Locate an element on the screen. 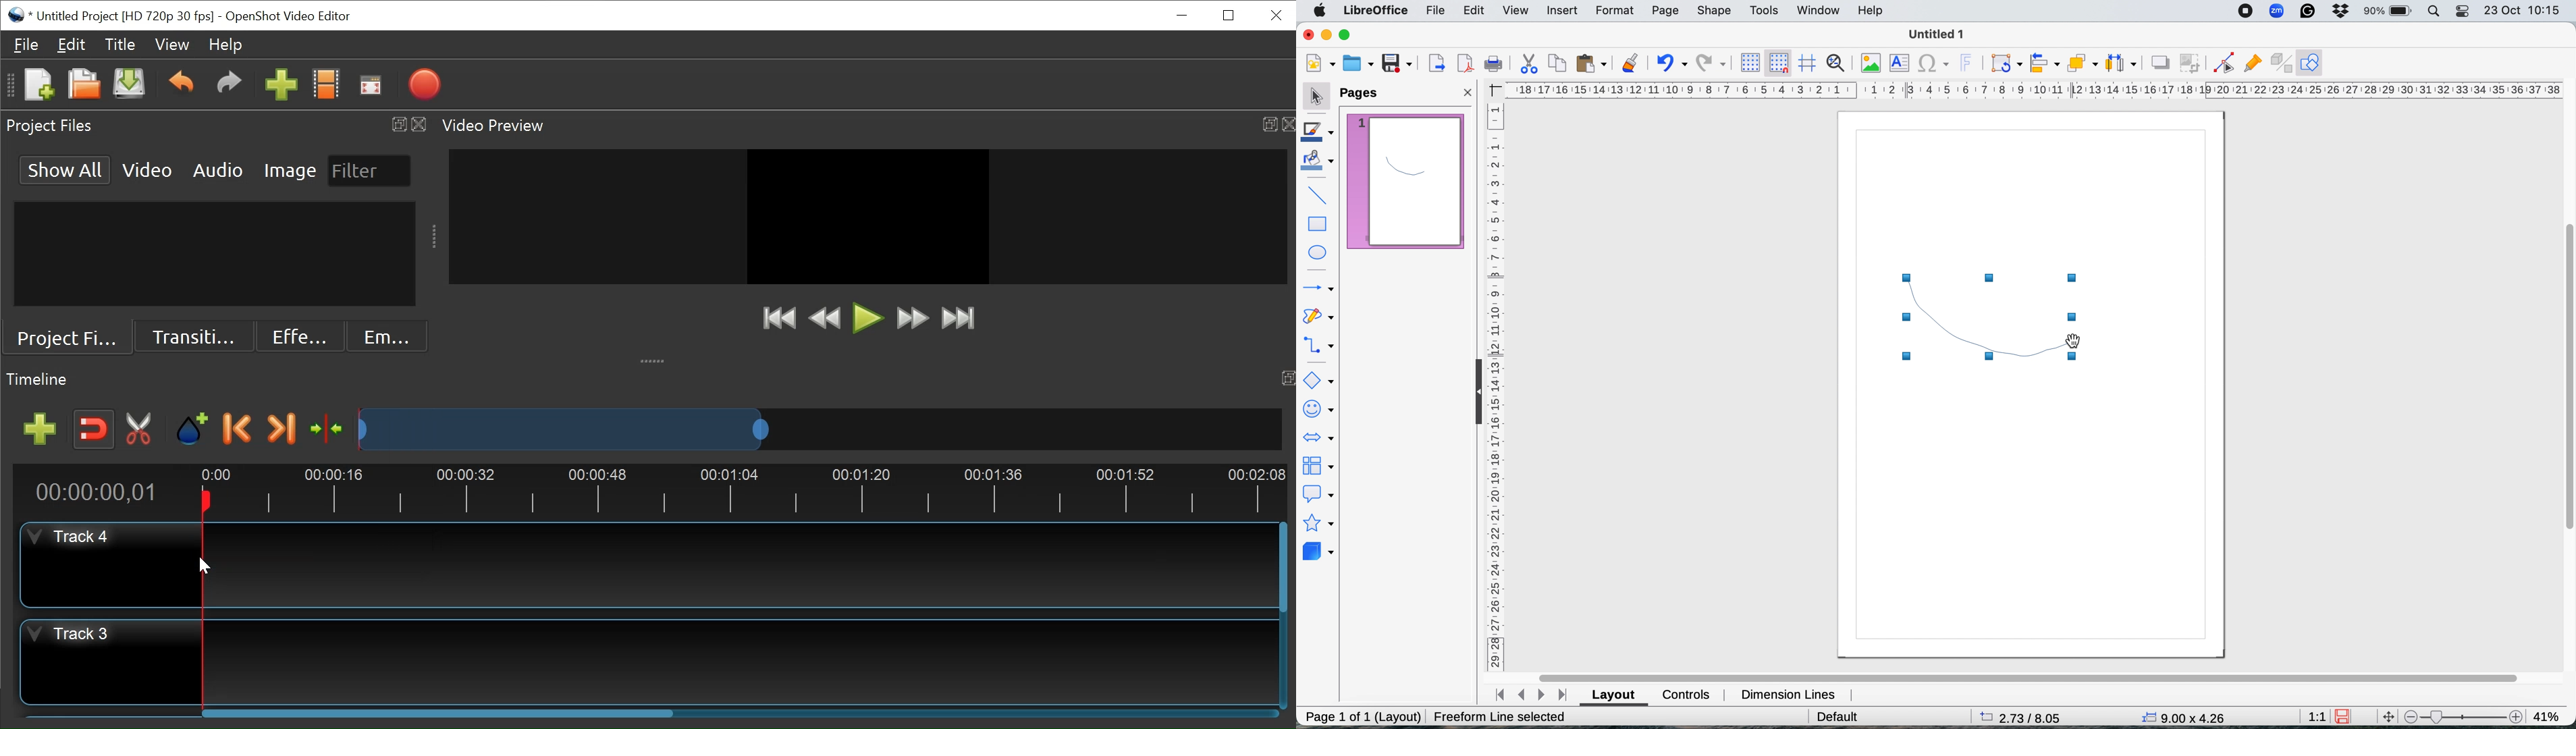 The image size is (2576, 756). export directly as pdf is located at coordinates (1465, 63).